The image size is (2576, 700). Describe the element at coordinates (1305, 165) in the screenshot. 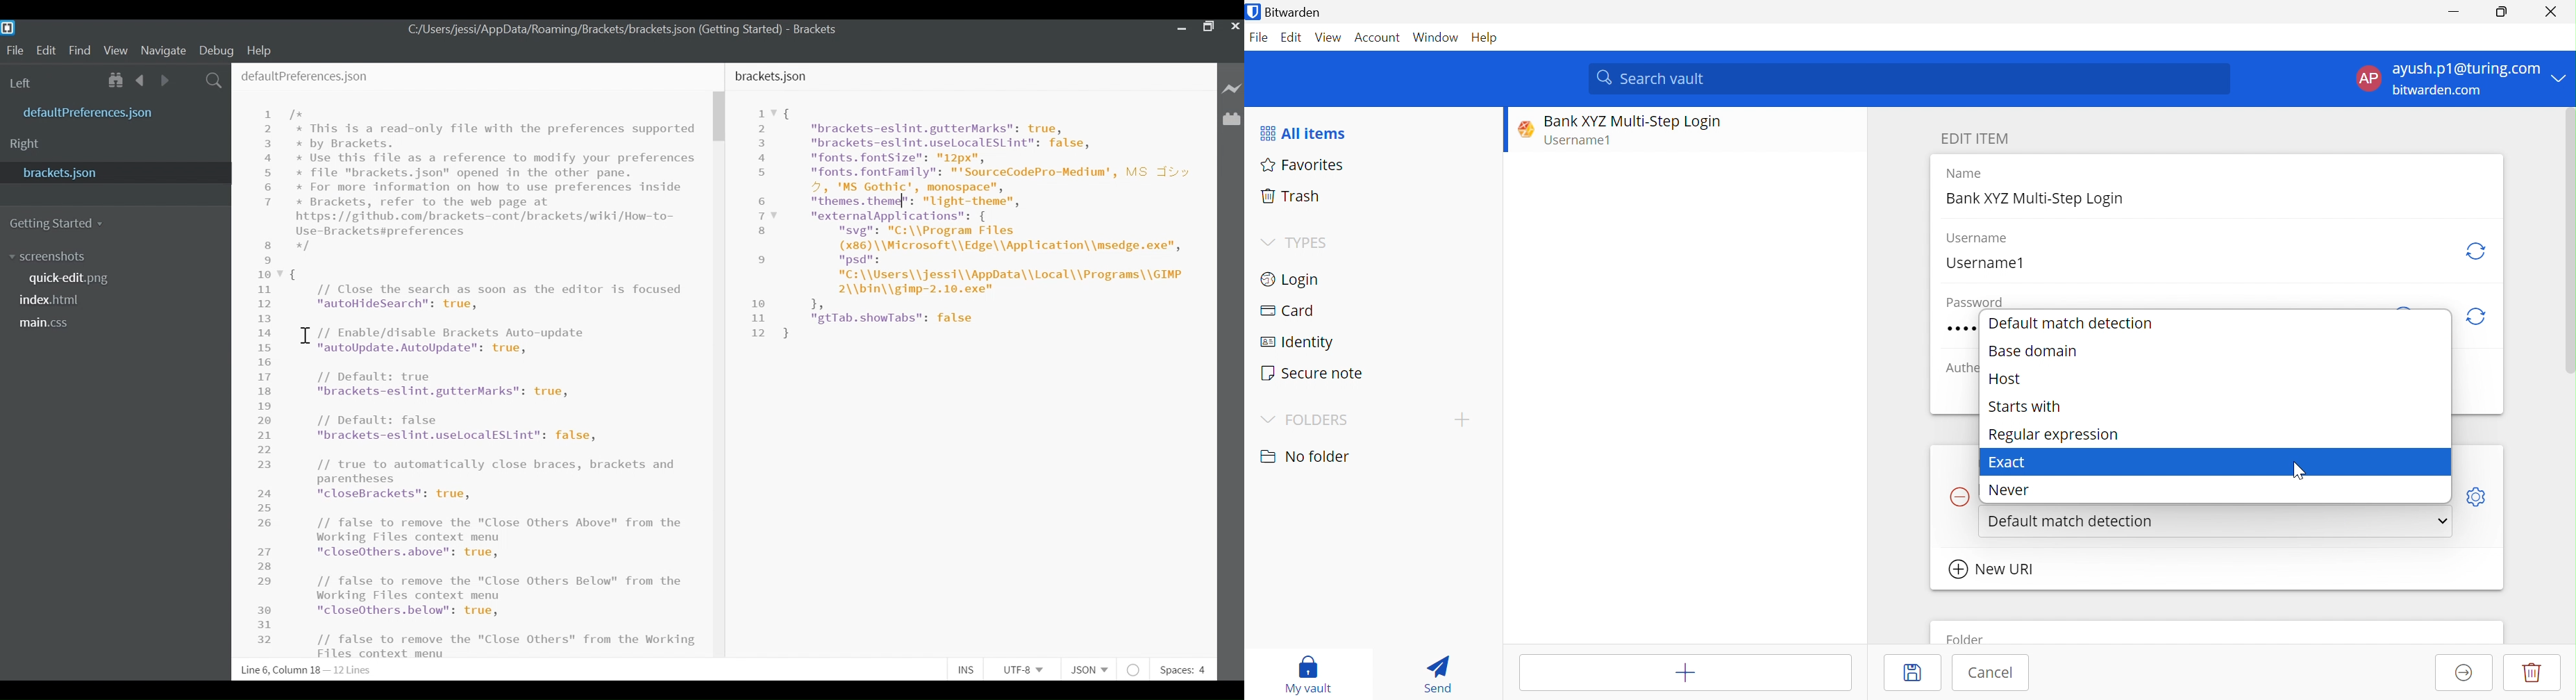

I see `Favorites` at that location.